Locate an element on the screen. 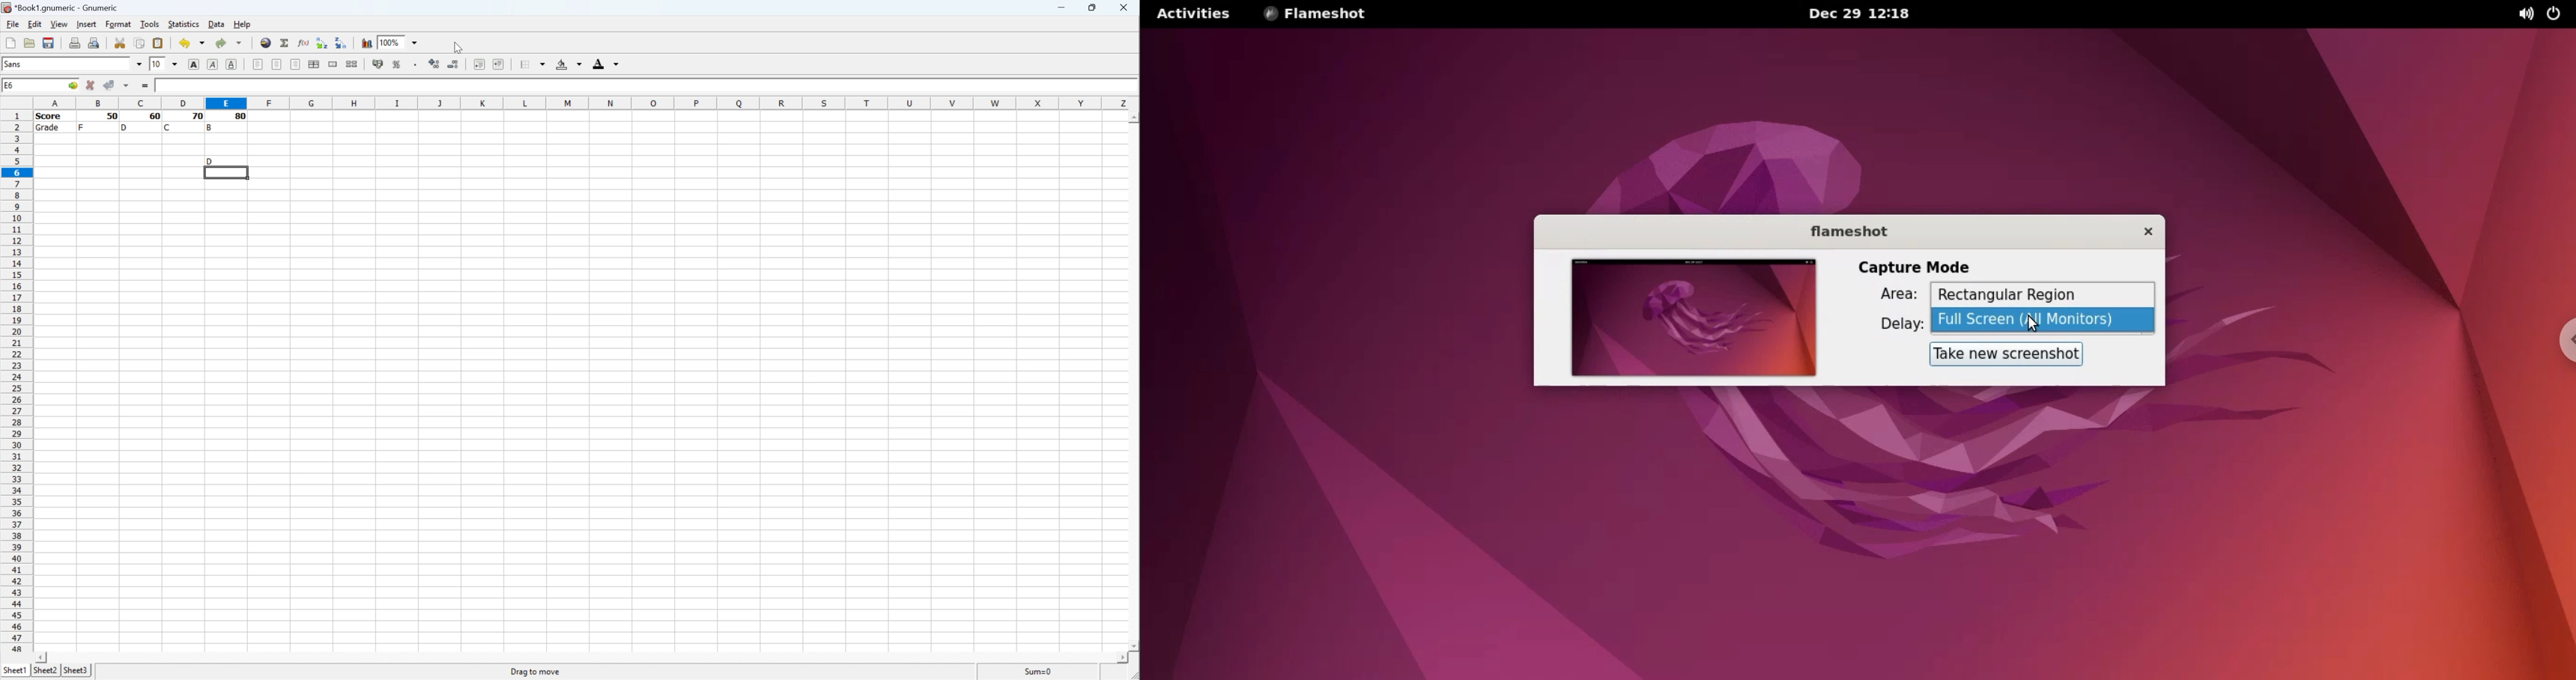 This screenshot has height=700, width=2576. Center horizontally across the selection is located at coordinates (315, 64).